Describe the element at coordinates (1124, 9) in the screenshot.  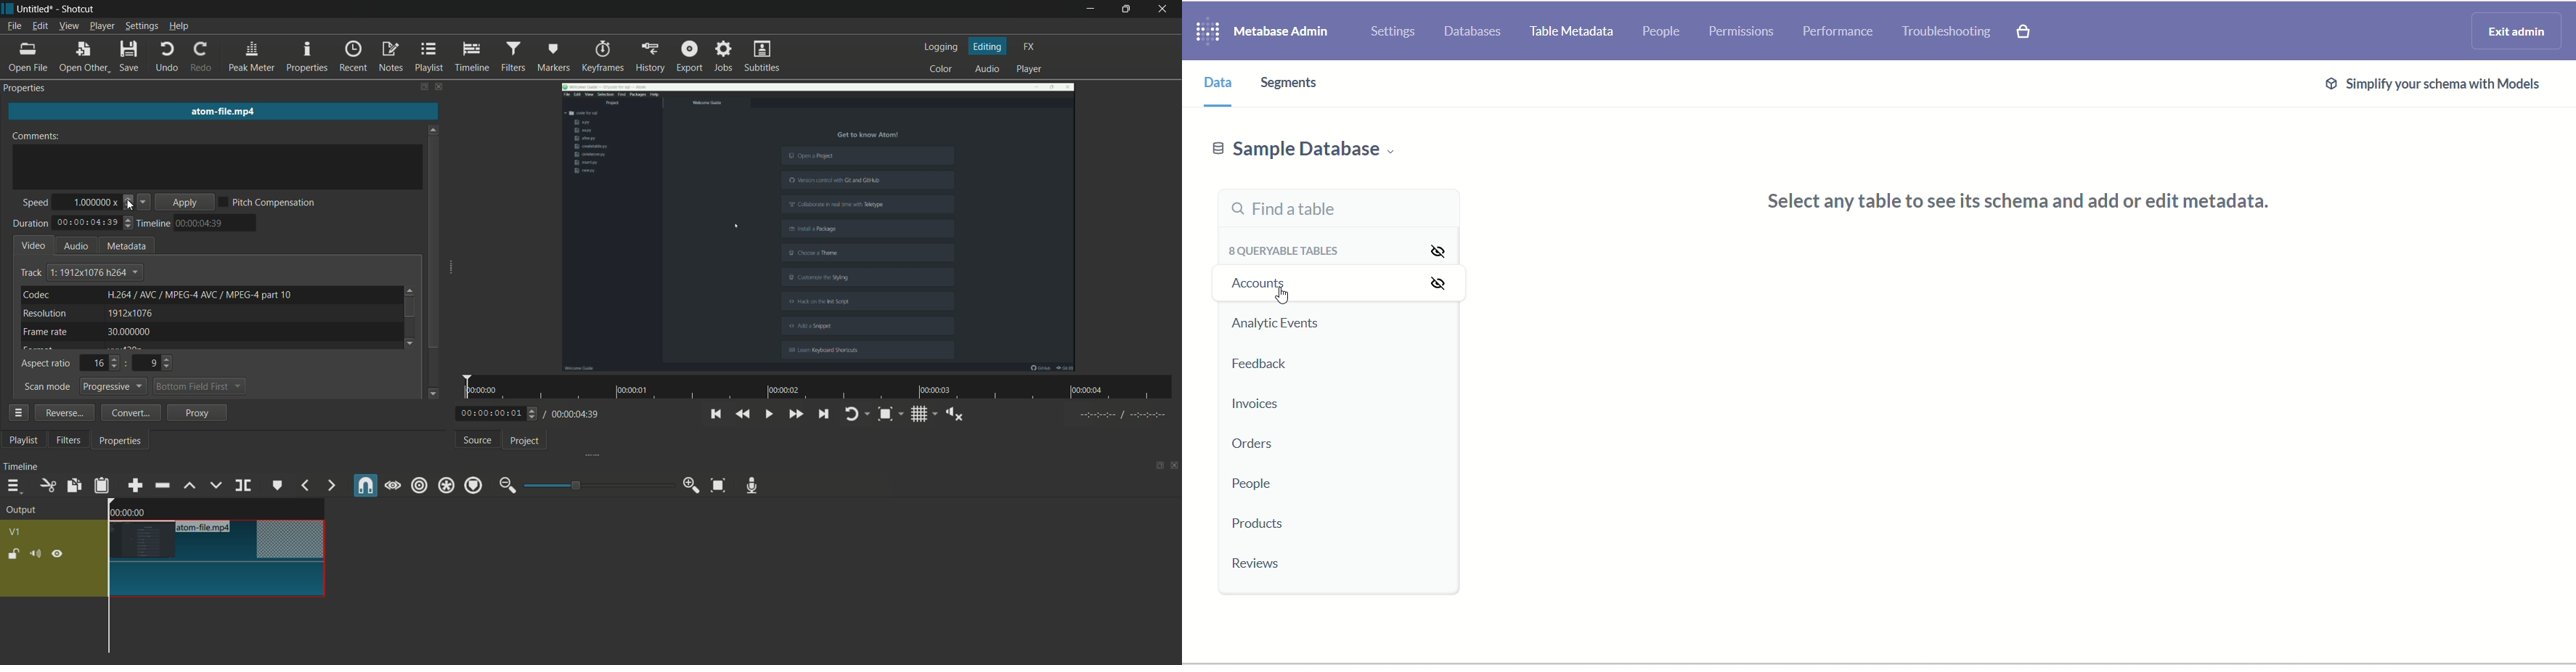
I see `maximize` at that location.